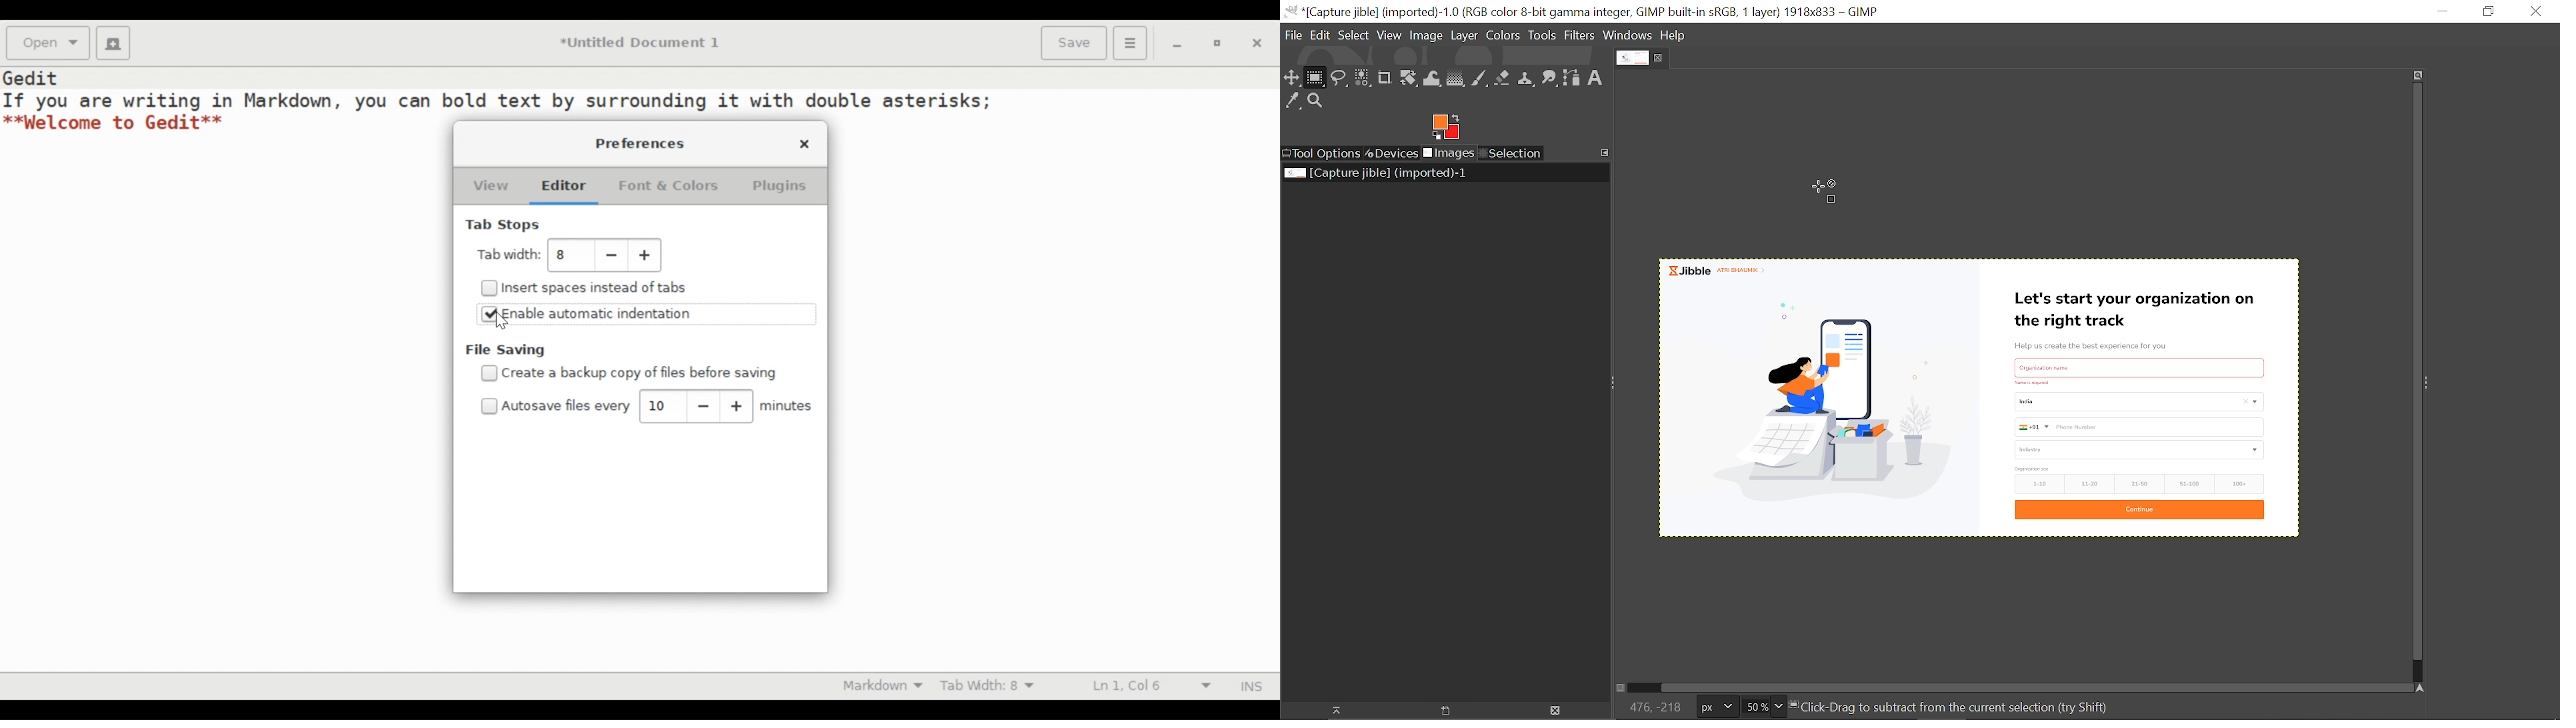 The width and height of the screenshot is (2576, 728). I want to click on Smudge tool, so click(1550, 79).